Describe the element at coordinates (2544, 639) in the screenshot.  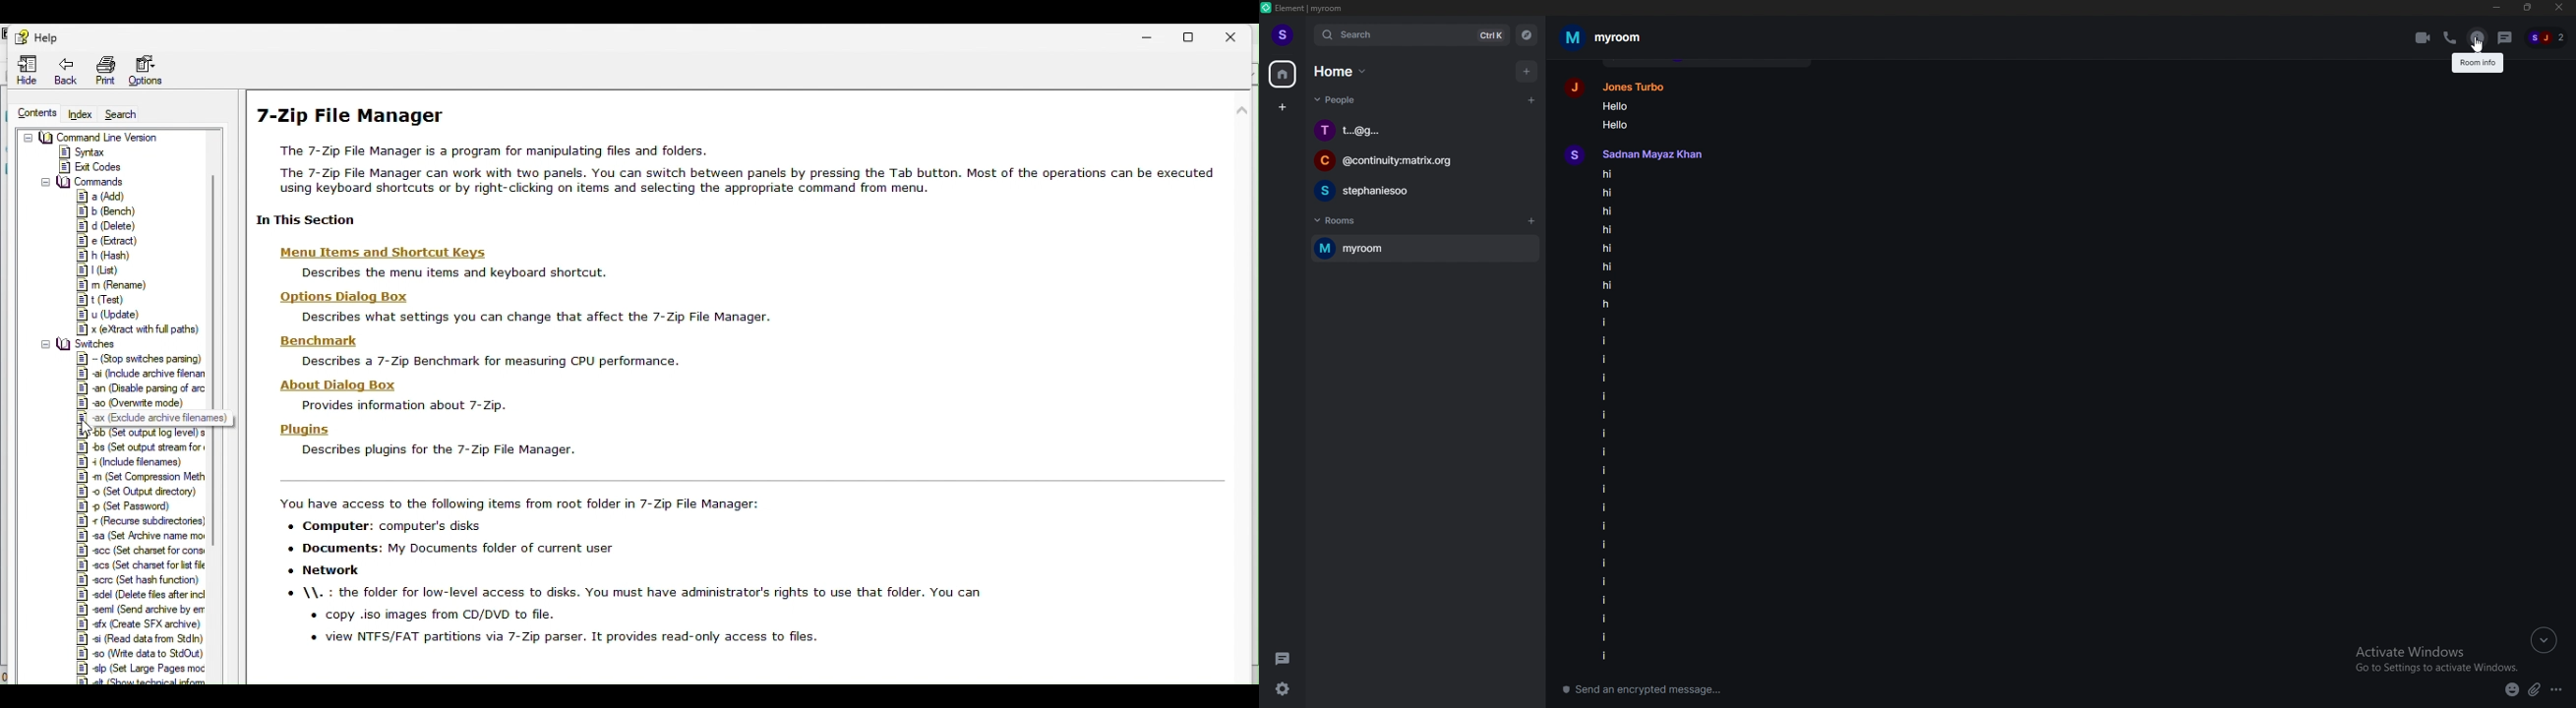
I see `go to bottom` at that location.